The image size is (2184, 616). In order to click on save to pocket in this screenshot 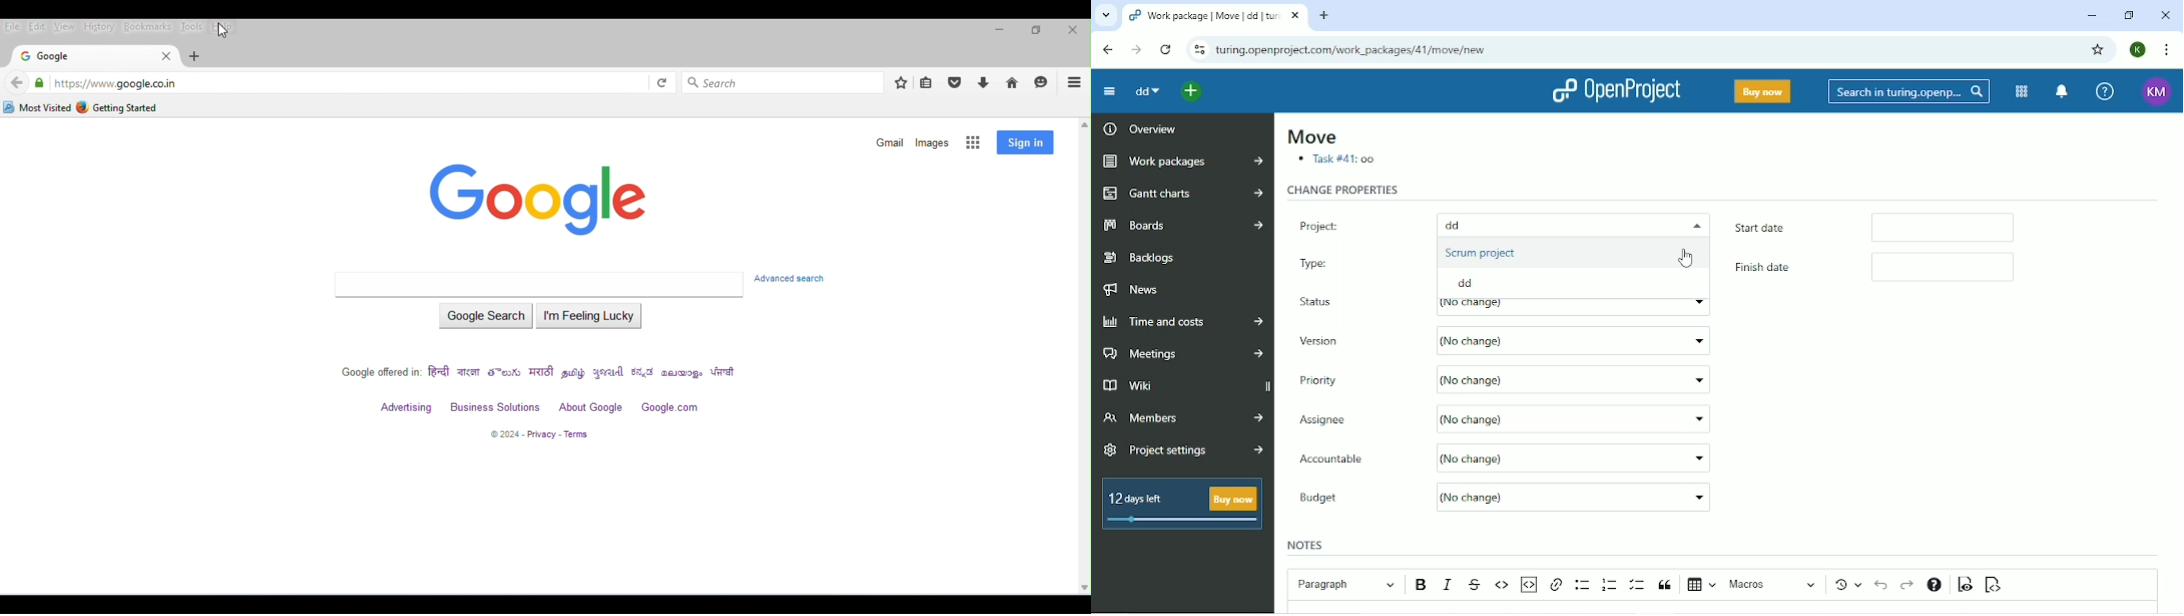, I will do `click(956, 82)`.